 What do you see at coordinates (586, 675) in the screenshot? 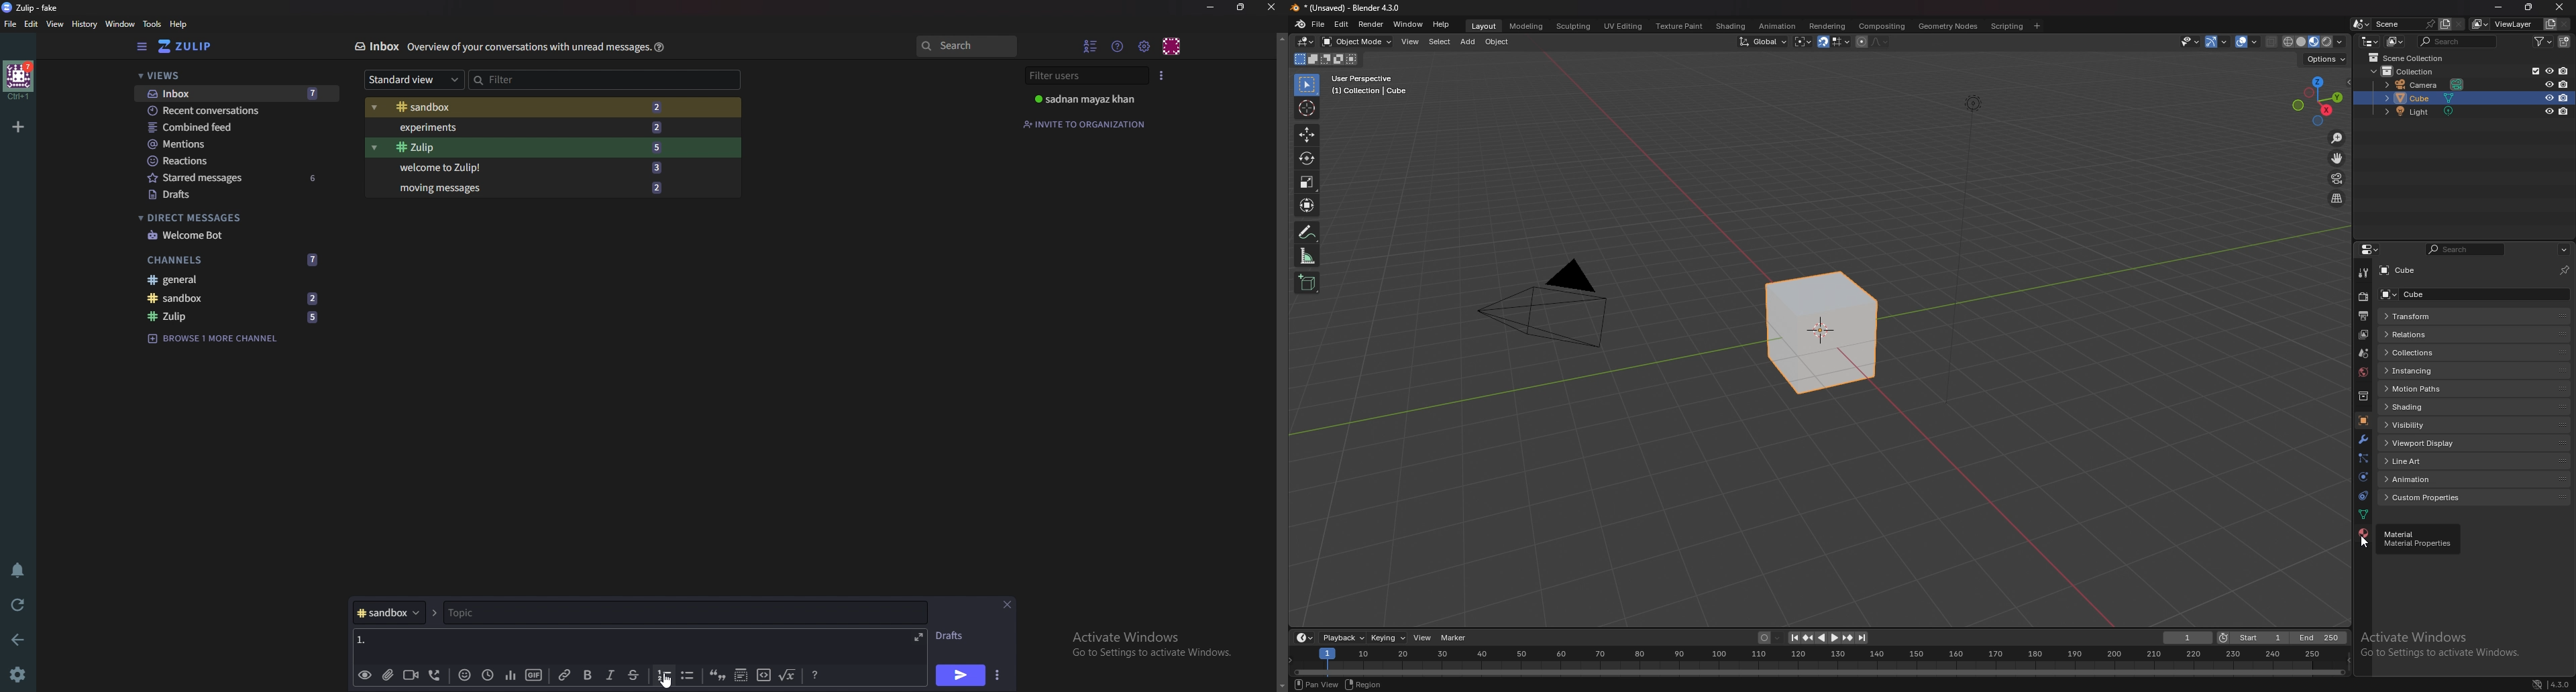
I see `bold` at bounding box center [586, 675].